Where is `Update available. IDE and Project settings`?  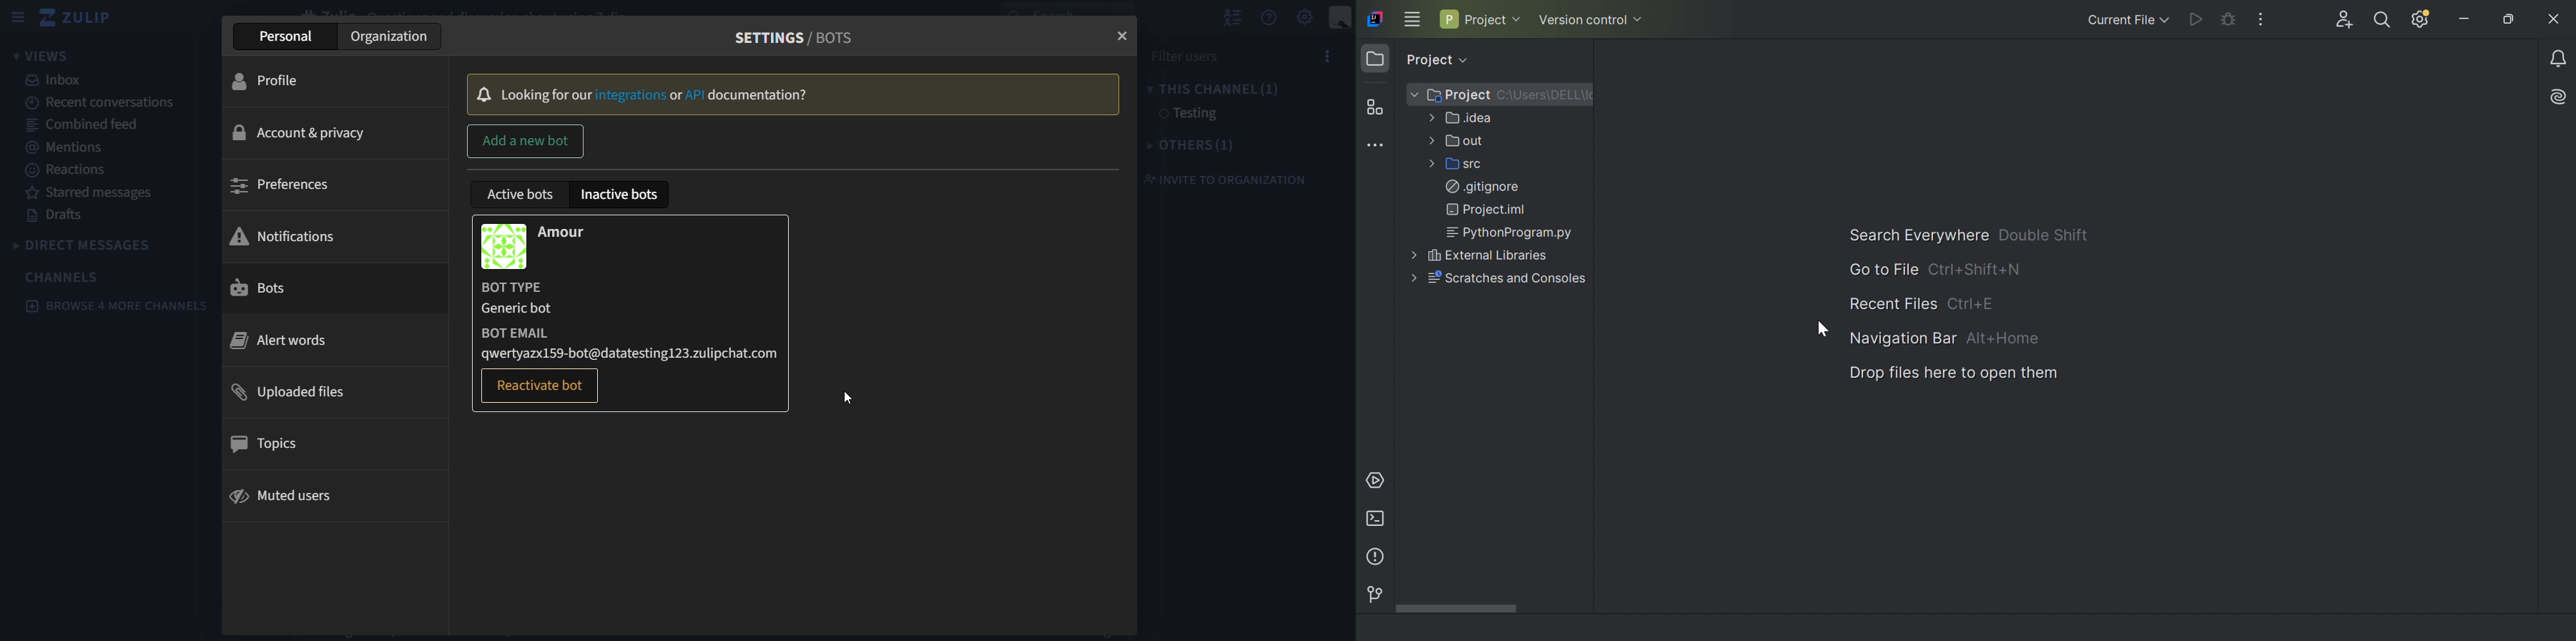 Update available. IDE and Project settings is located at coordinates (2423, 19).